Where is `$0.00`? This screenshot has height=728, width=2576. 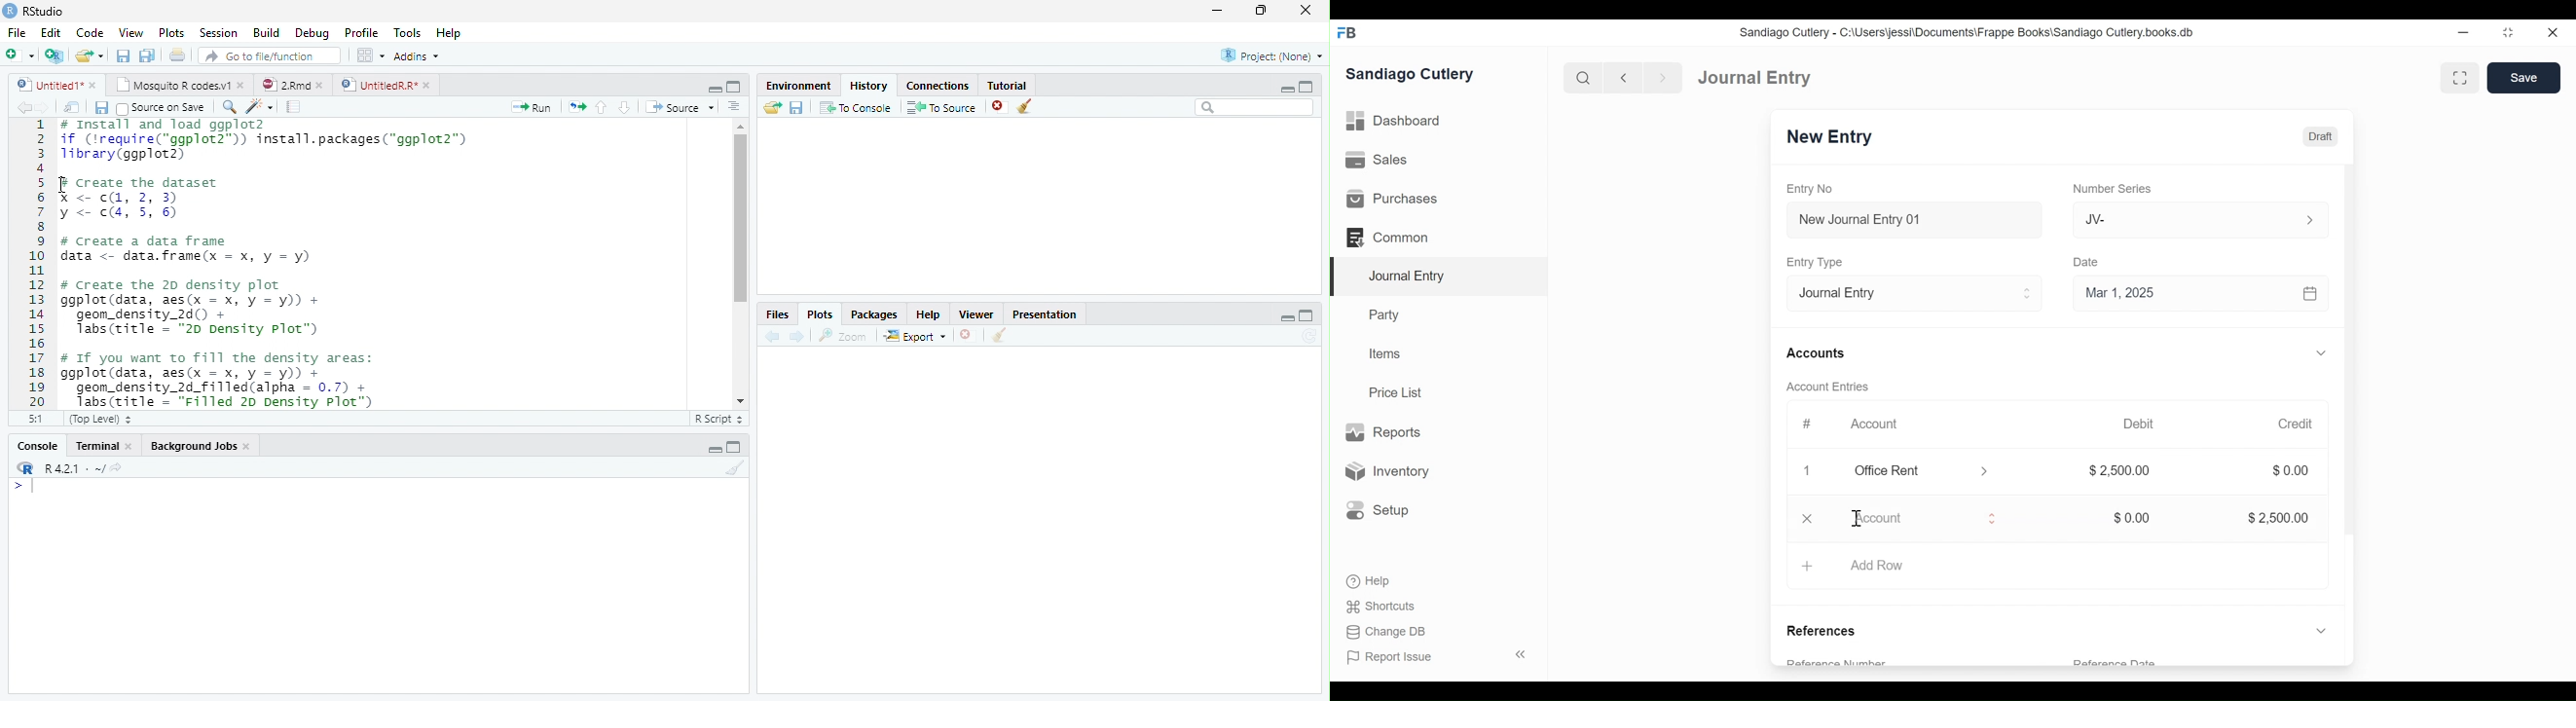
$0.00 is located at coordinates (2290, 471).